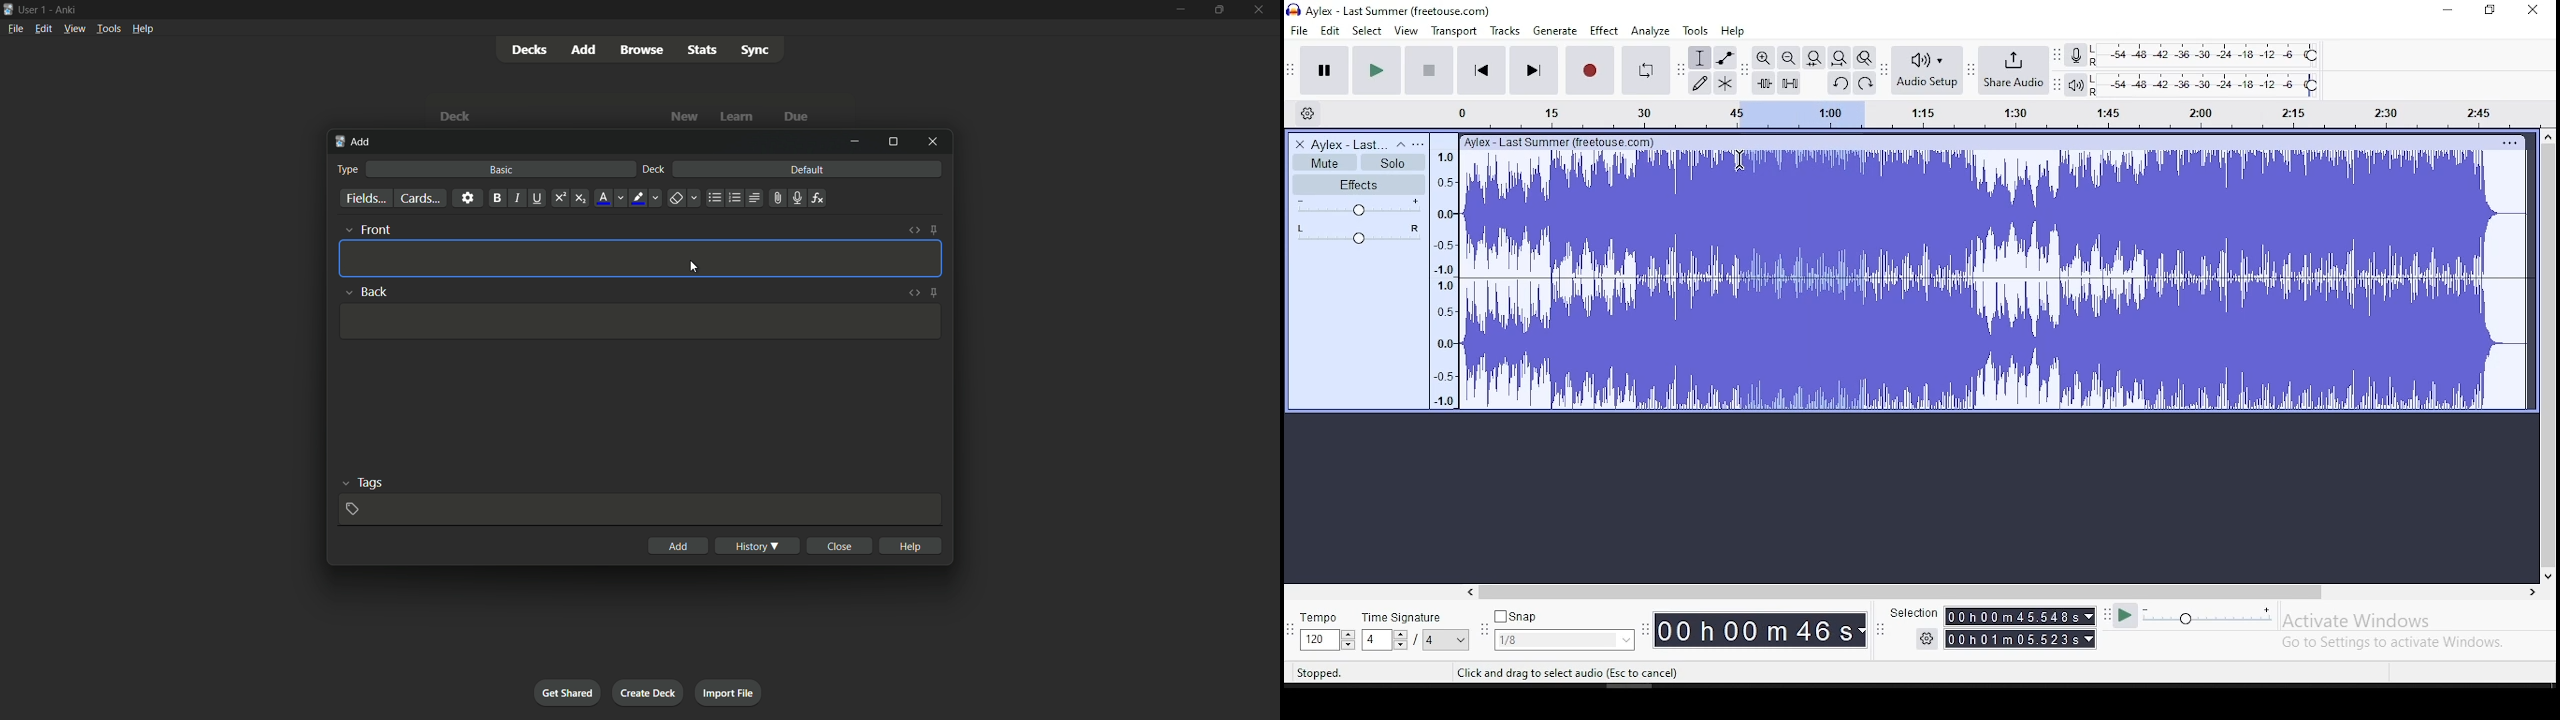 This screenshot has width=2576, height=728. Describe the element at coordinates (497, 199) in the screenshot. I see `bold` at that location.